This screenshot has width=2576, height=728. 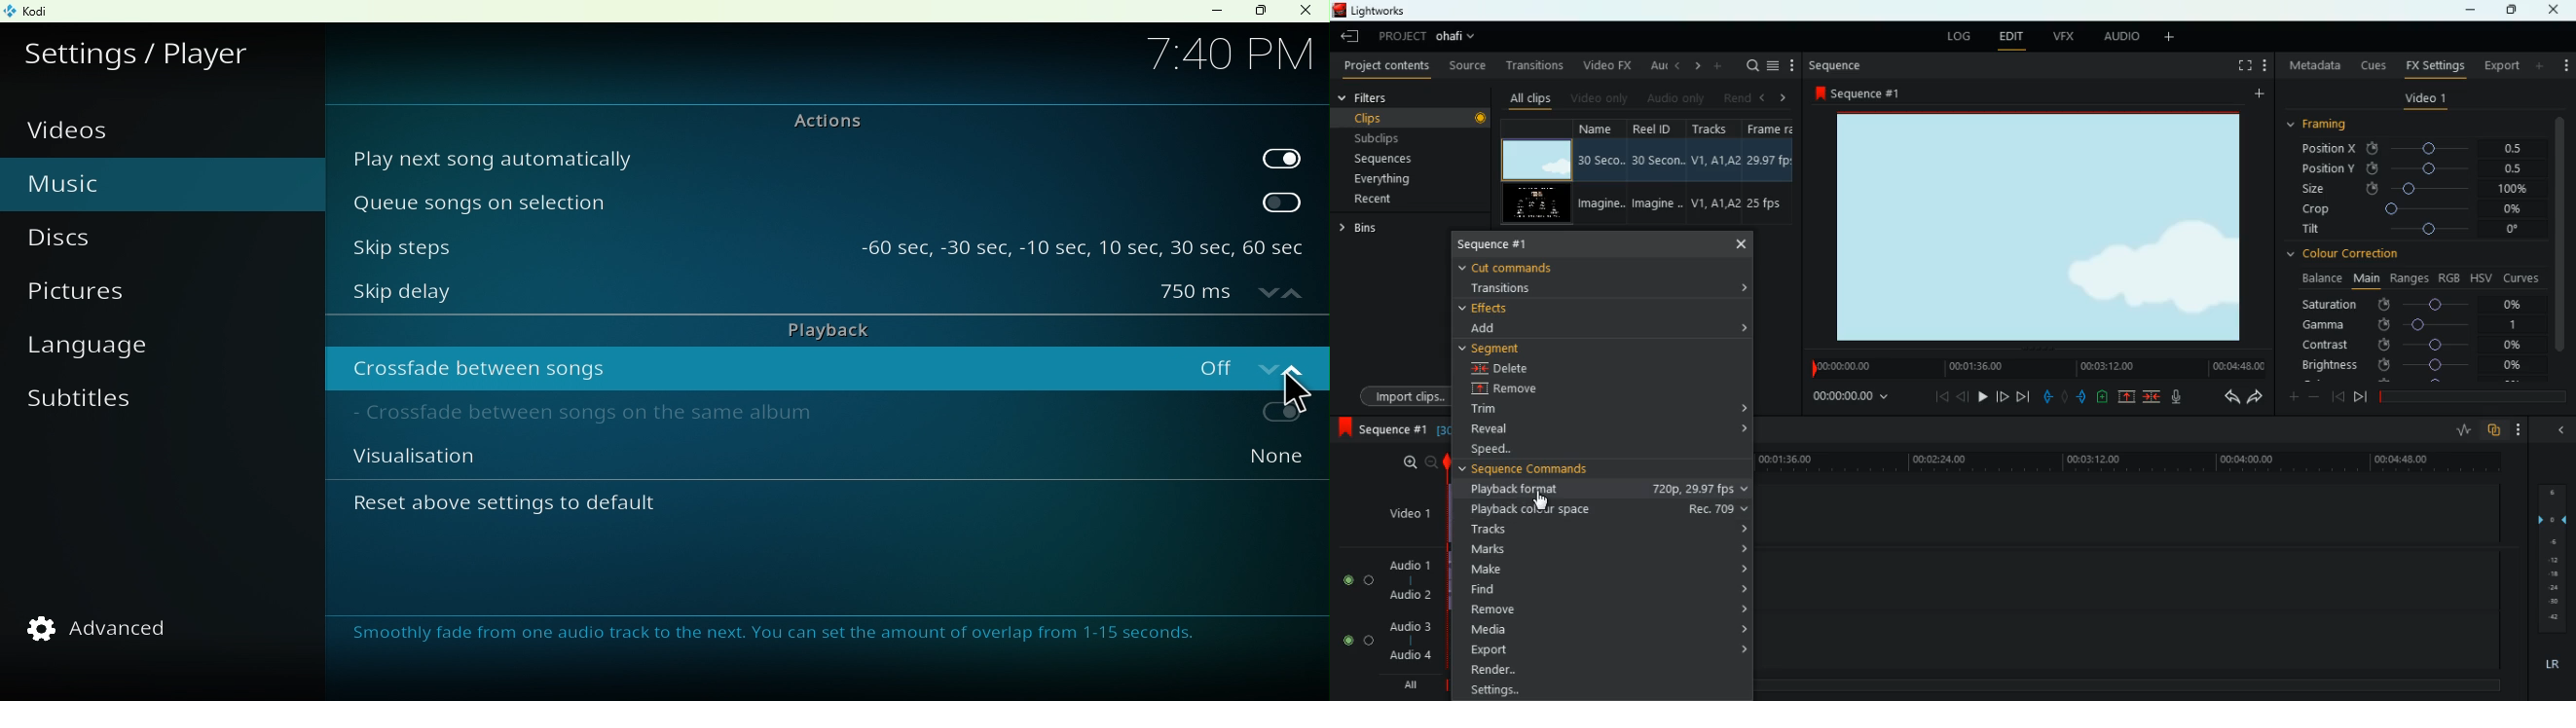 What do you see at coordinates (109, 181) in the screenshot?
I see `Music` at bounding box center [109, 181].